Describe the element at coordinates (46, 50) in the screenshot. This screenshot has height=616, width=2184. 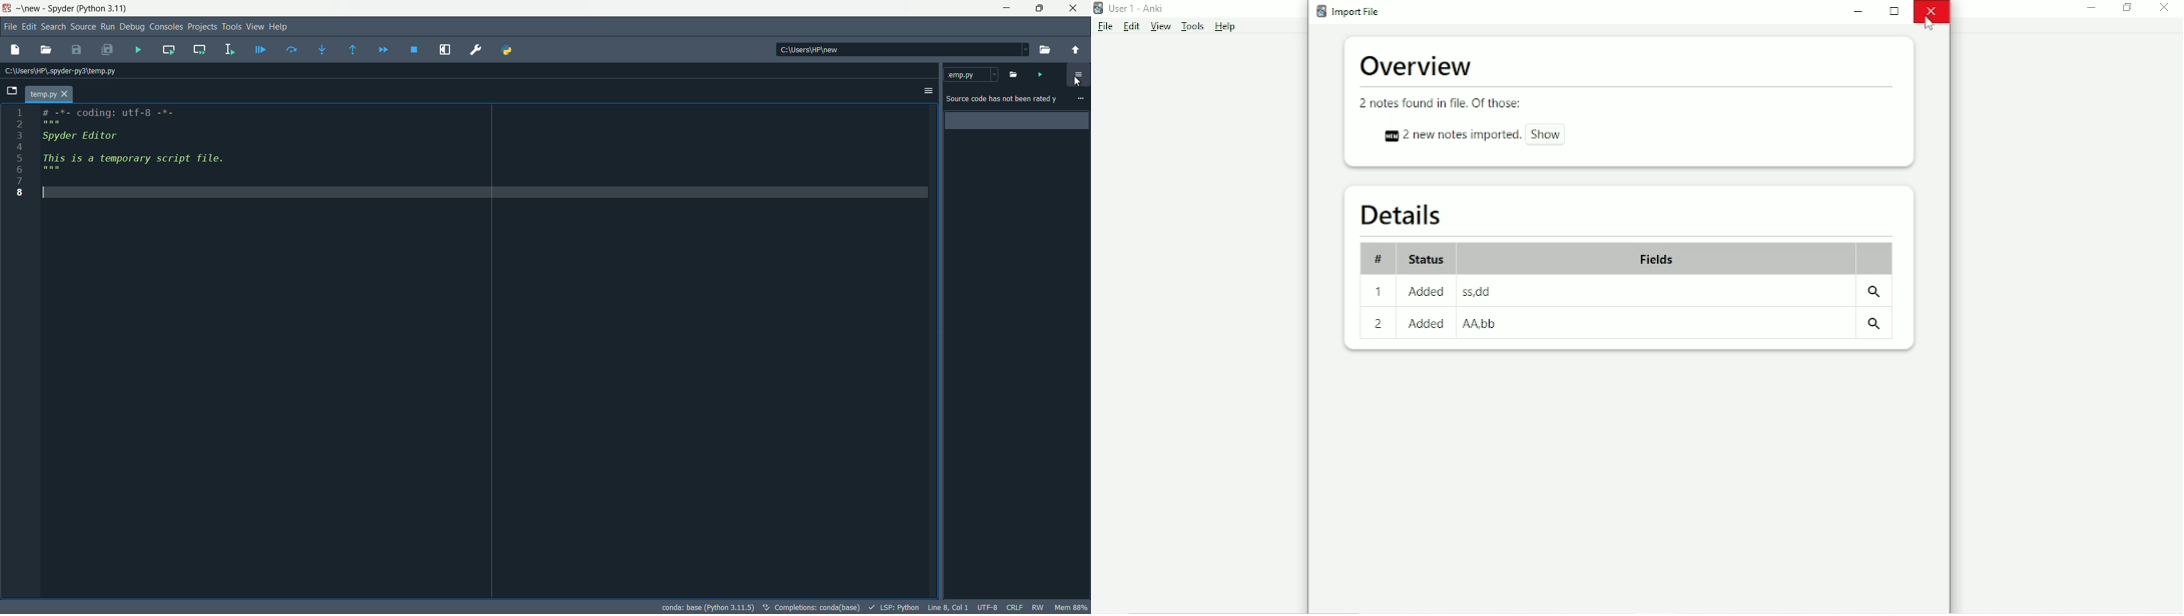
I see `open file` at that location.